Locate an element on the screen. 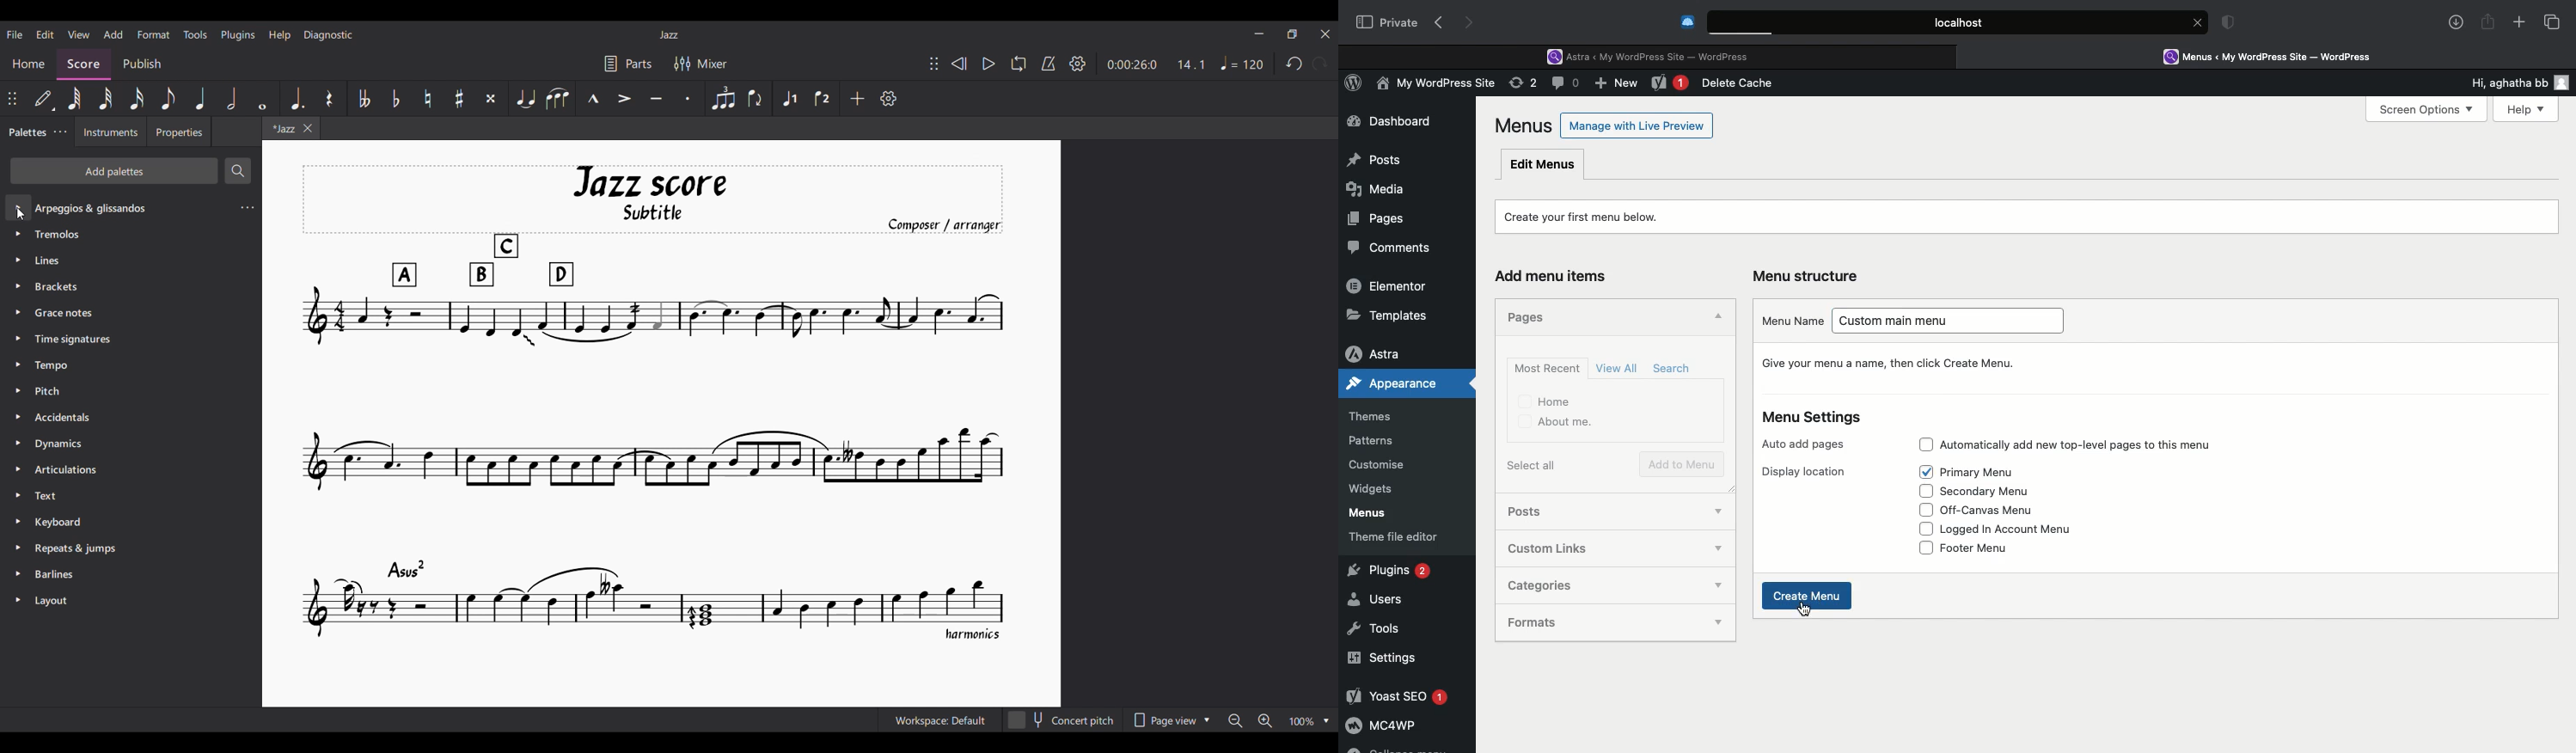  Custom main menu is located at coordinates (1955, 323).